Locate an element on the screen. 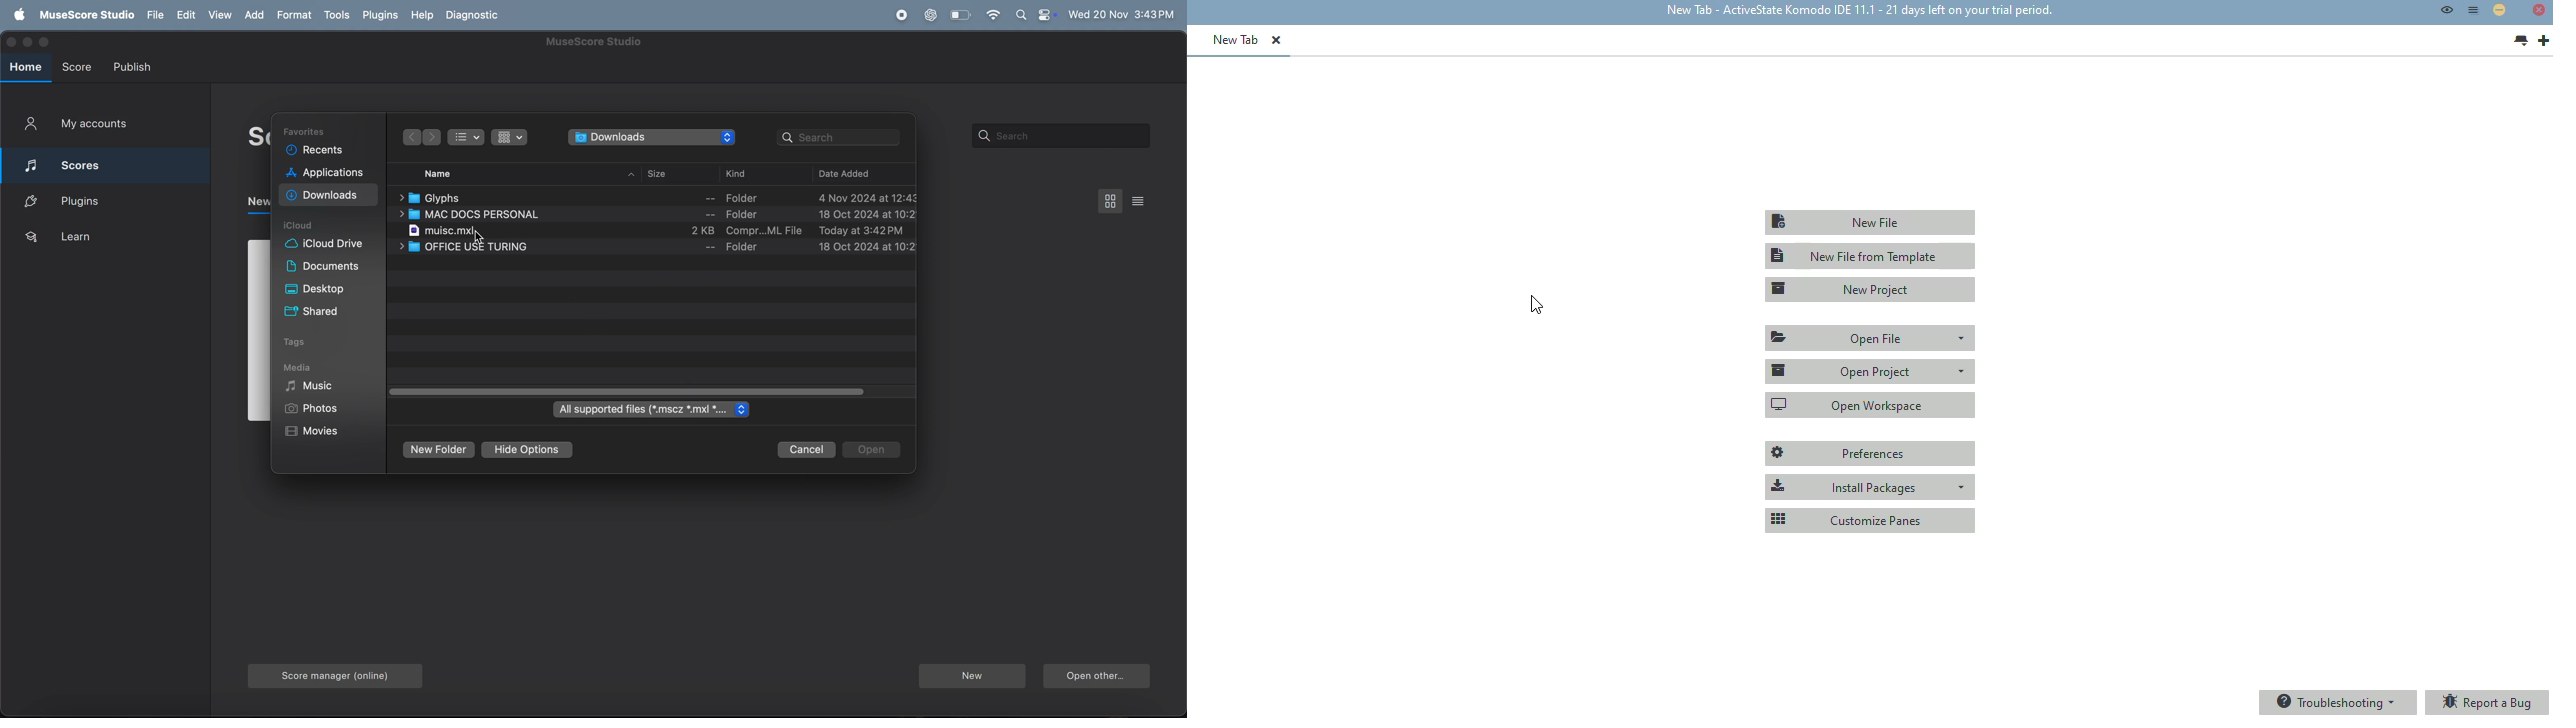  search is located at coordinates (841, 136).